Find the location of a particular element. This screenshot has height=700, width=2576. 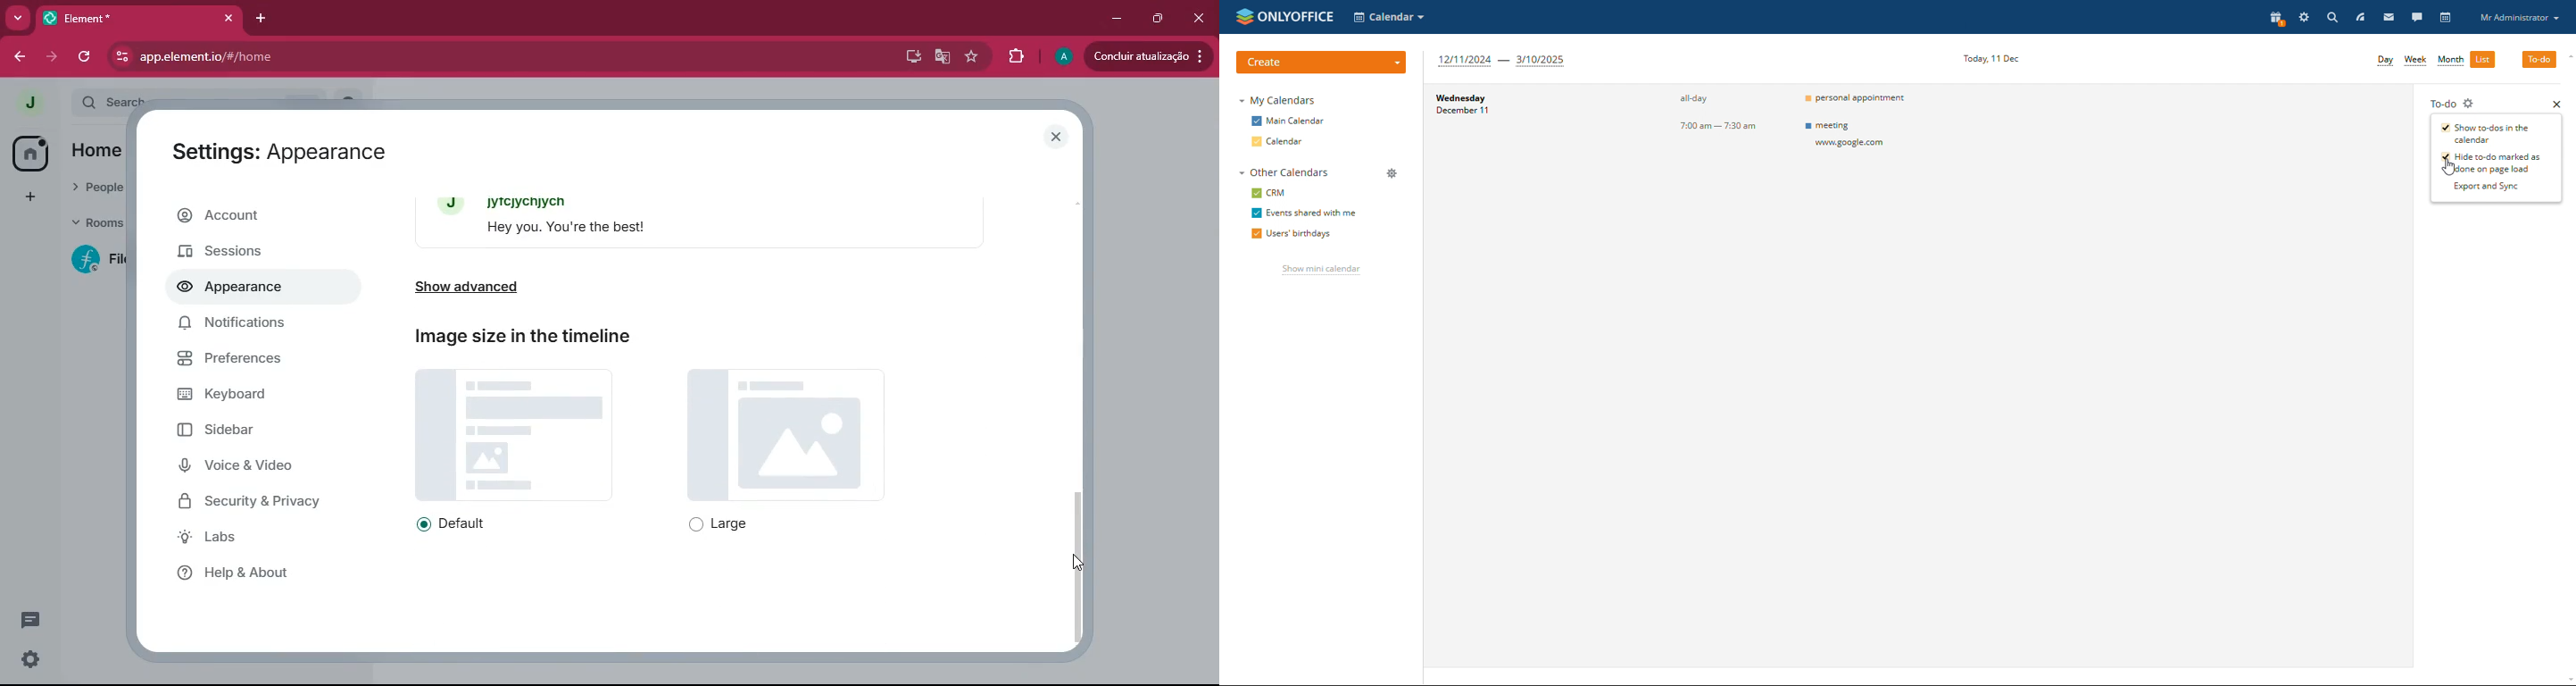

image is located at coordinates (515, 433).